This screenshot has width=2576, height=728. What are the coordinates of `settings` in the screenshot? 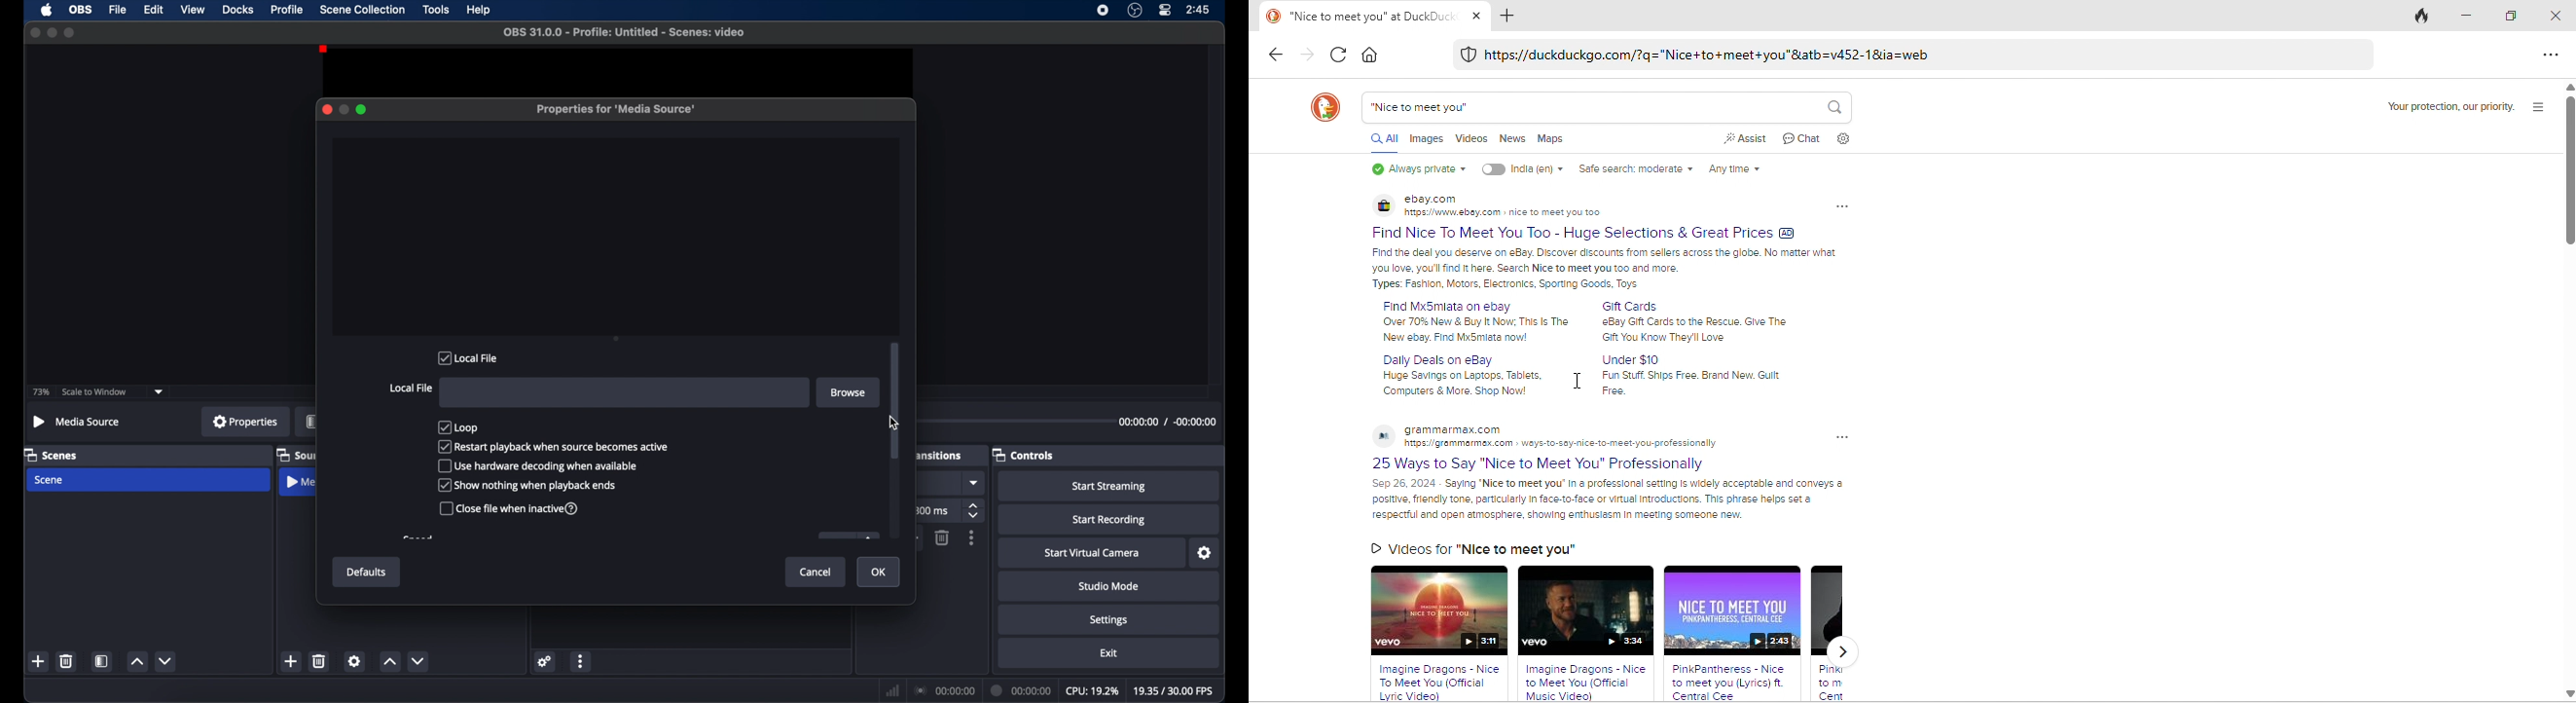 It's located at (1109, 620).